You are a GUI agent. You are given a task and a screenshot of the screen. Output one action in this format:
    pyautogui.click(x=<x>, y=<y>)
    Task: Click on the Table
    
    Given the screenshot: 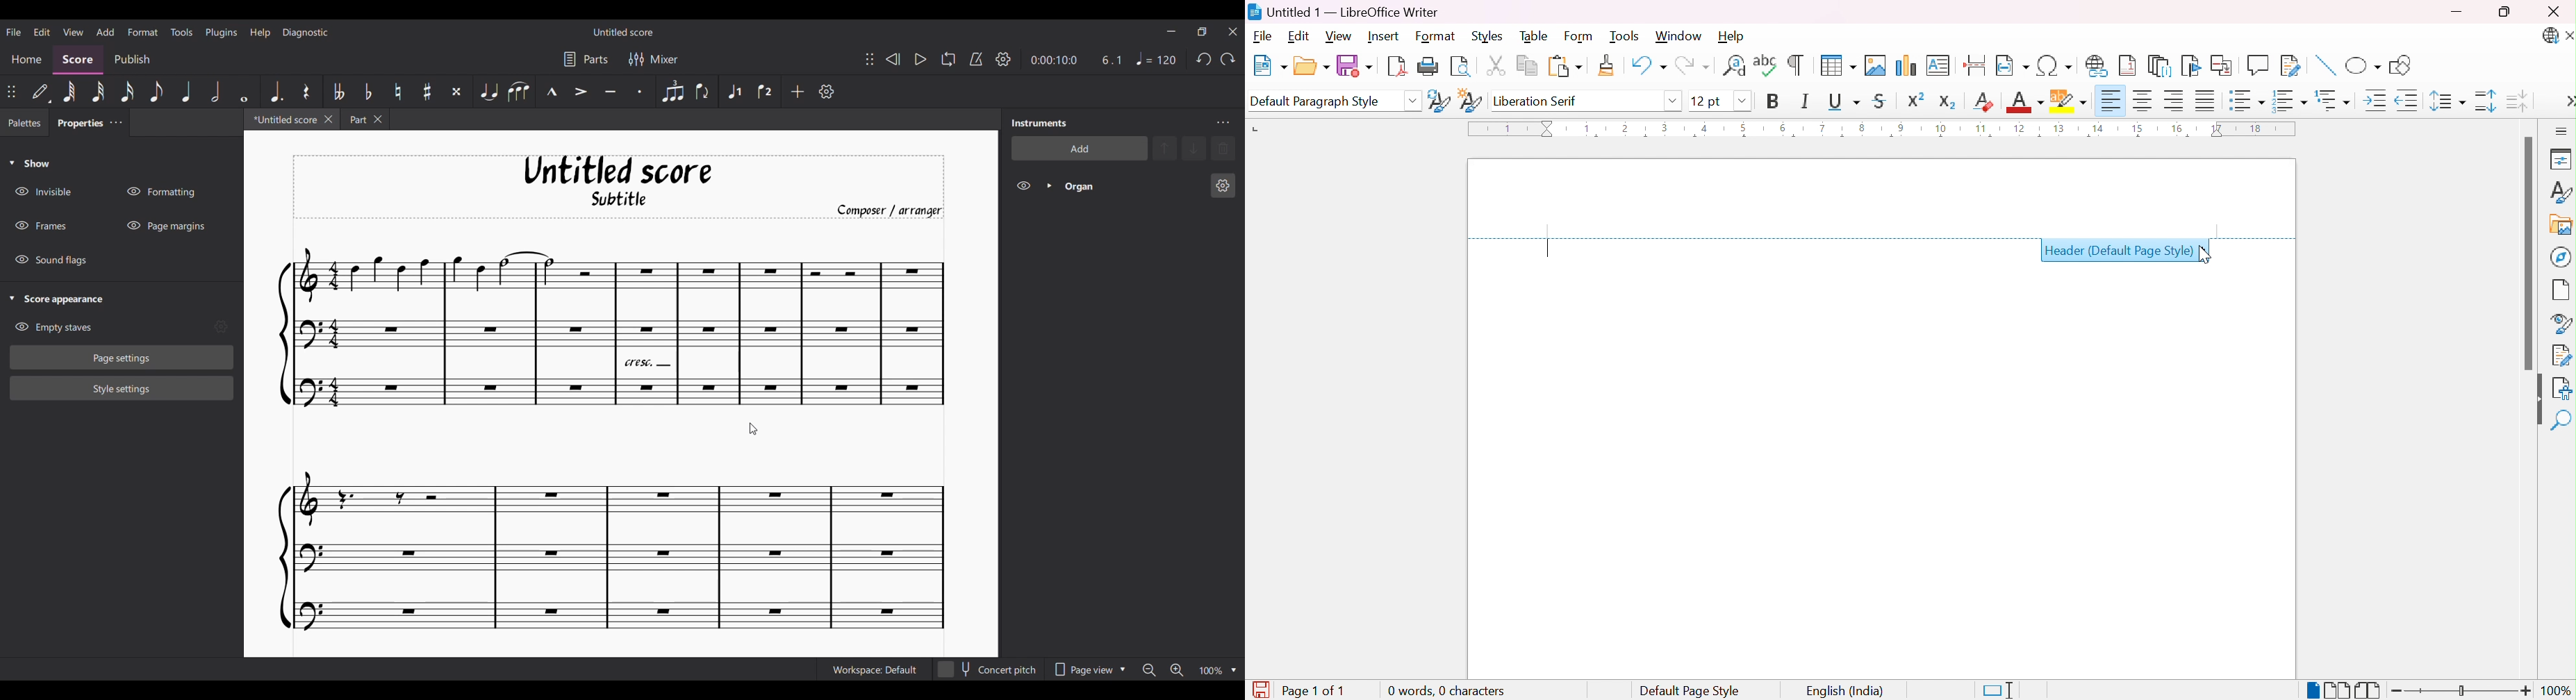 What is the action you would take?
    pyautogui.click(x=1536, y=38)
    